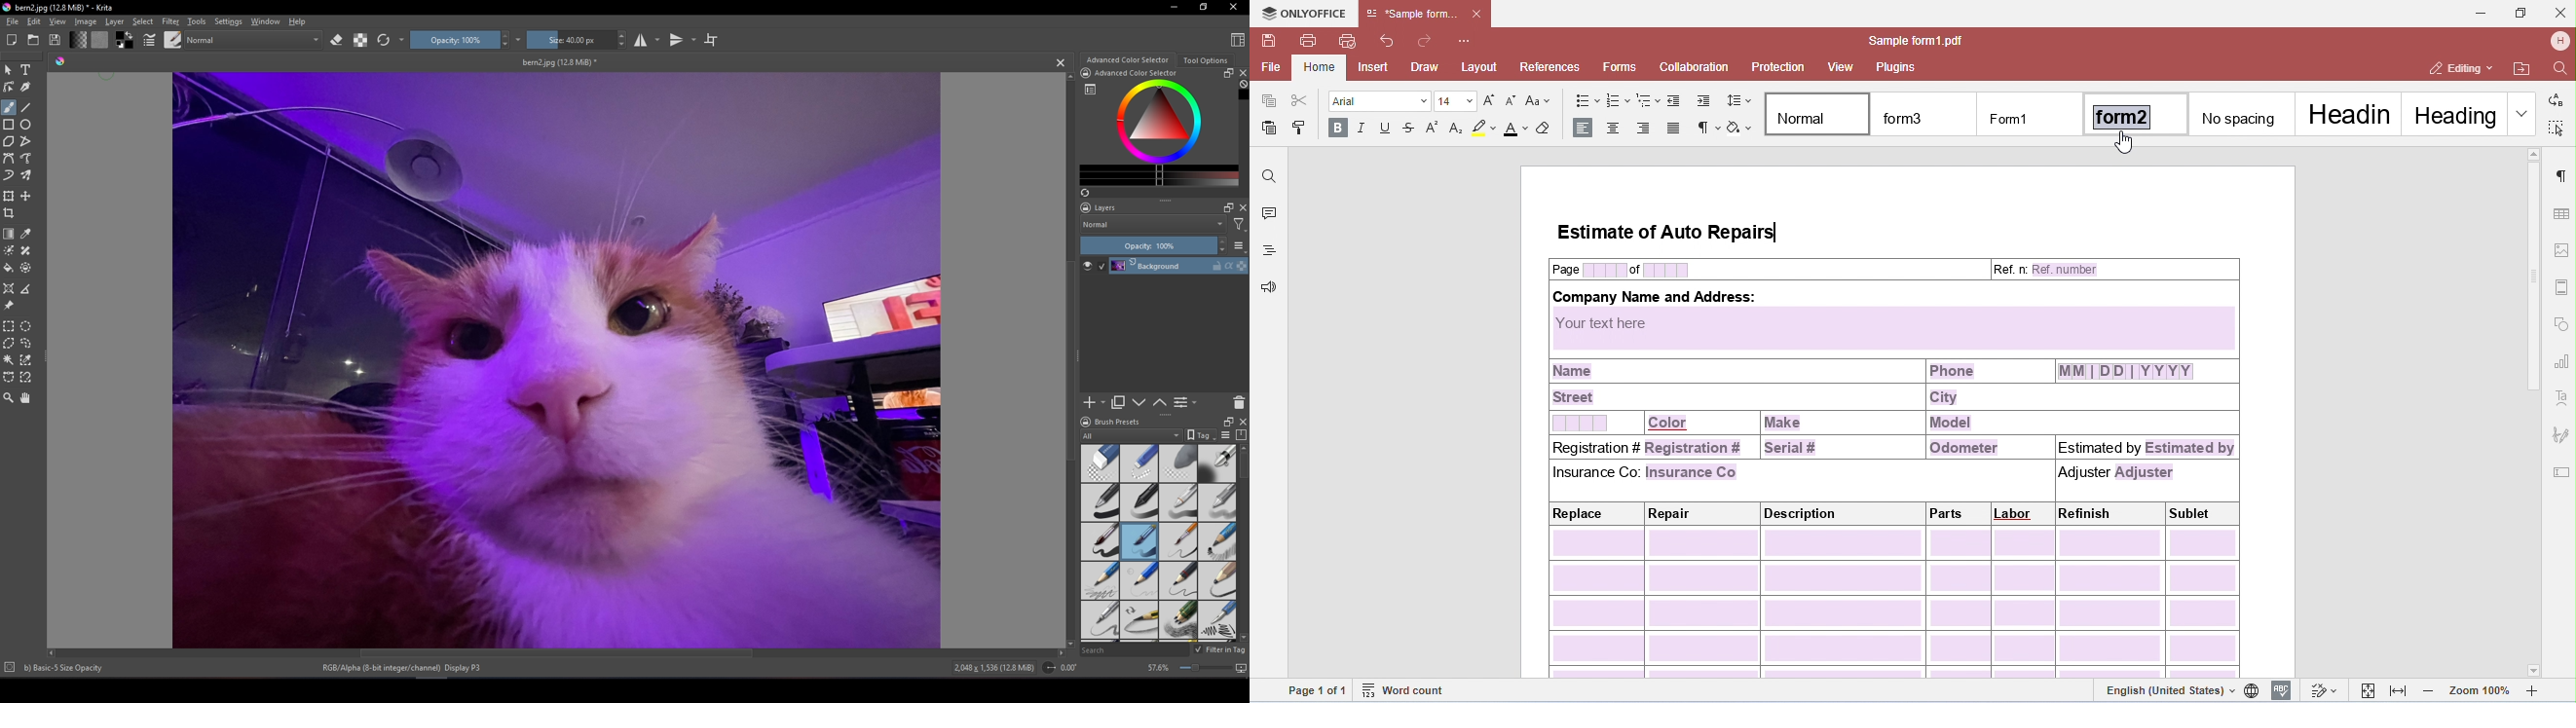  Describe the element at coordinates (557, 359) in the screenshot. I see `Flipped image` at that location.